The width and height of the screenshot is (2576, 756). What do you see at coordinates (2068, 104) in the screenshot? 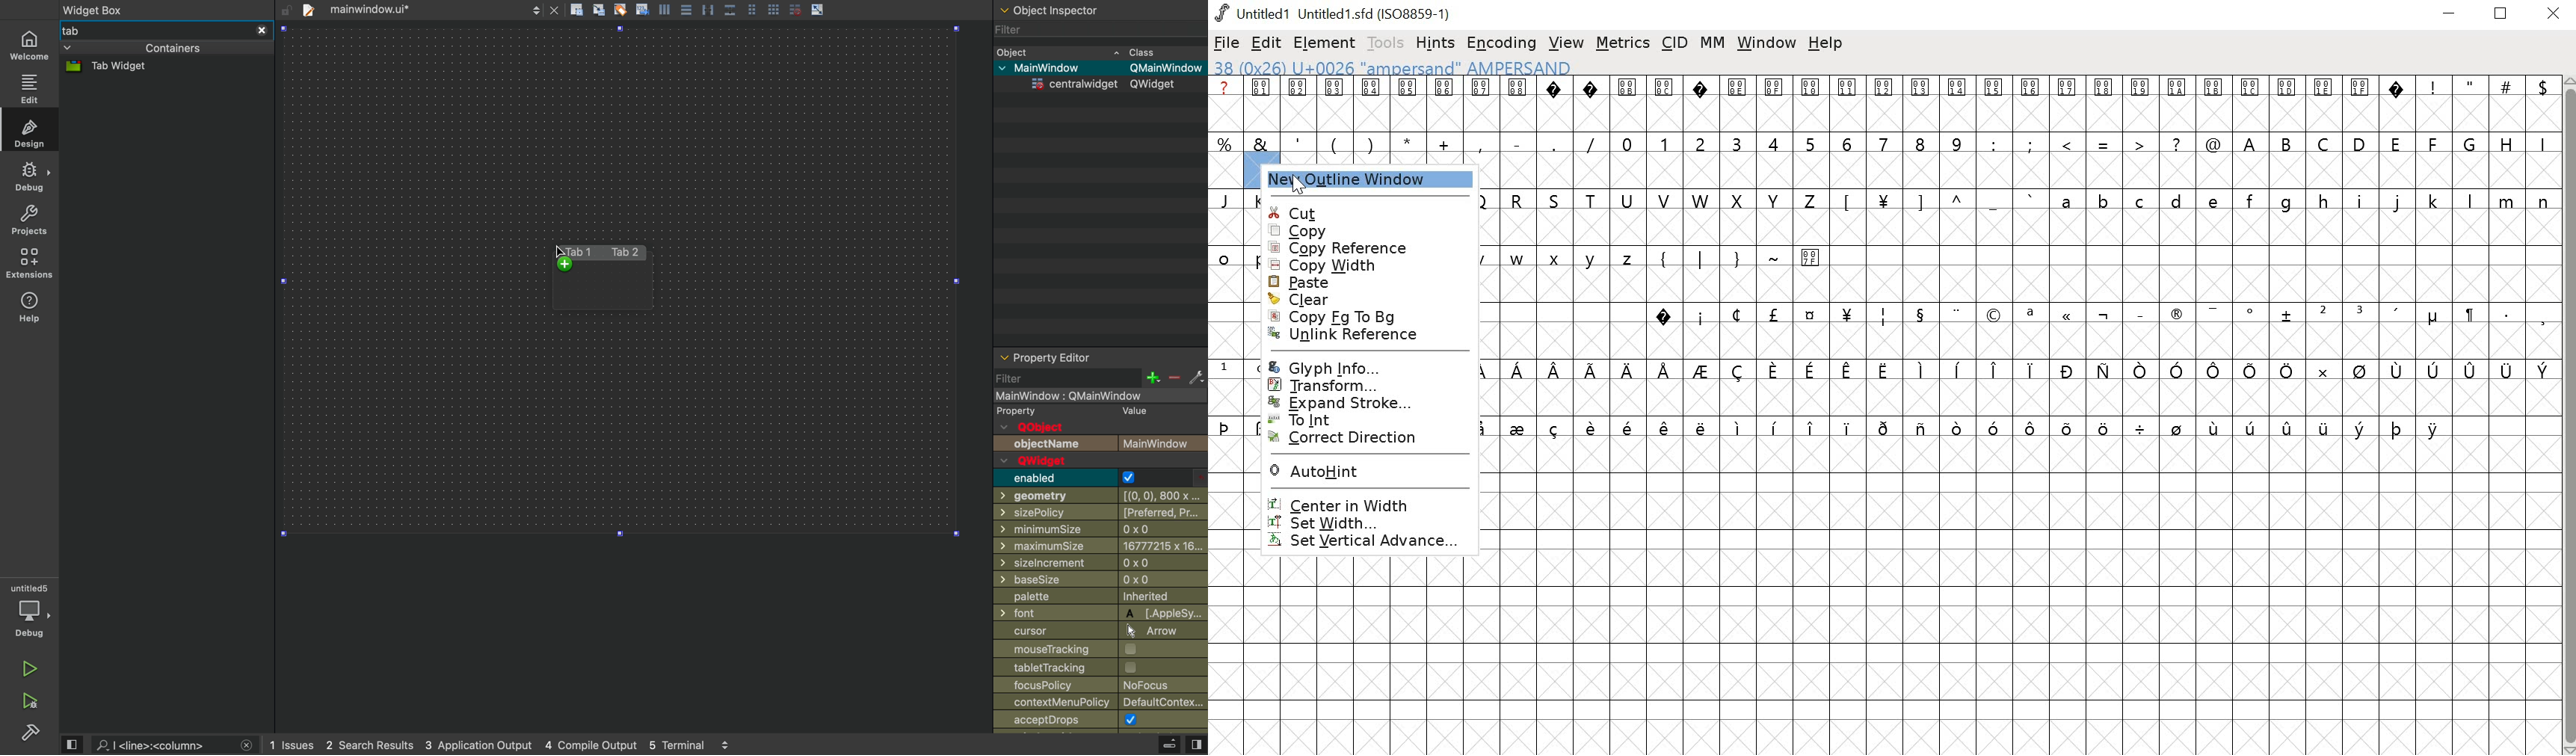
I see `0017` at bounding box center [2068, 104].